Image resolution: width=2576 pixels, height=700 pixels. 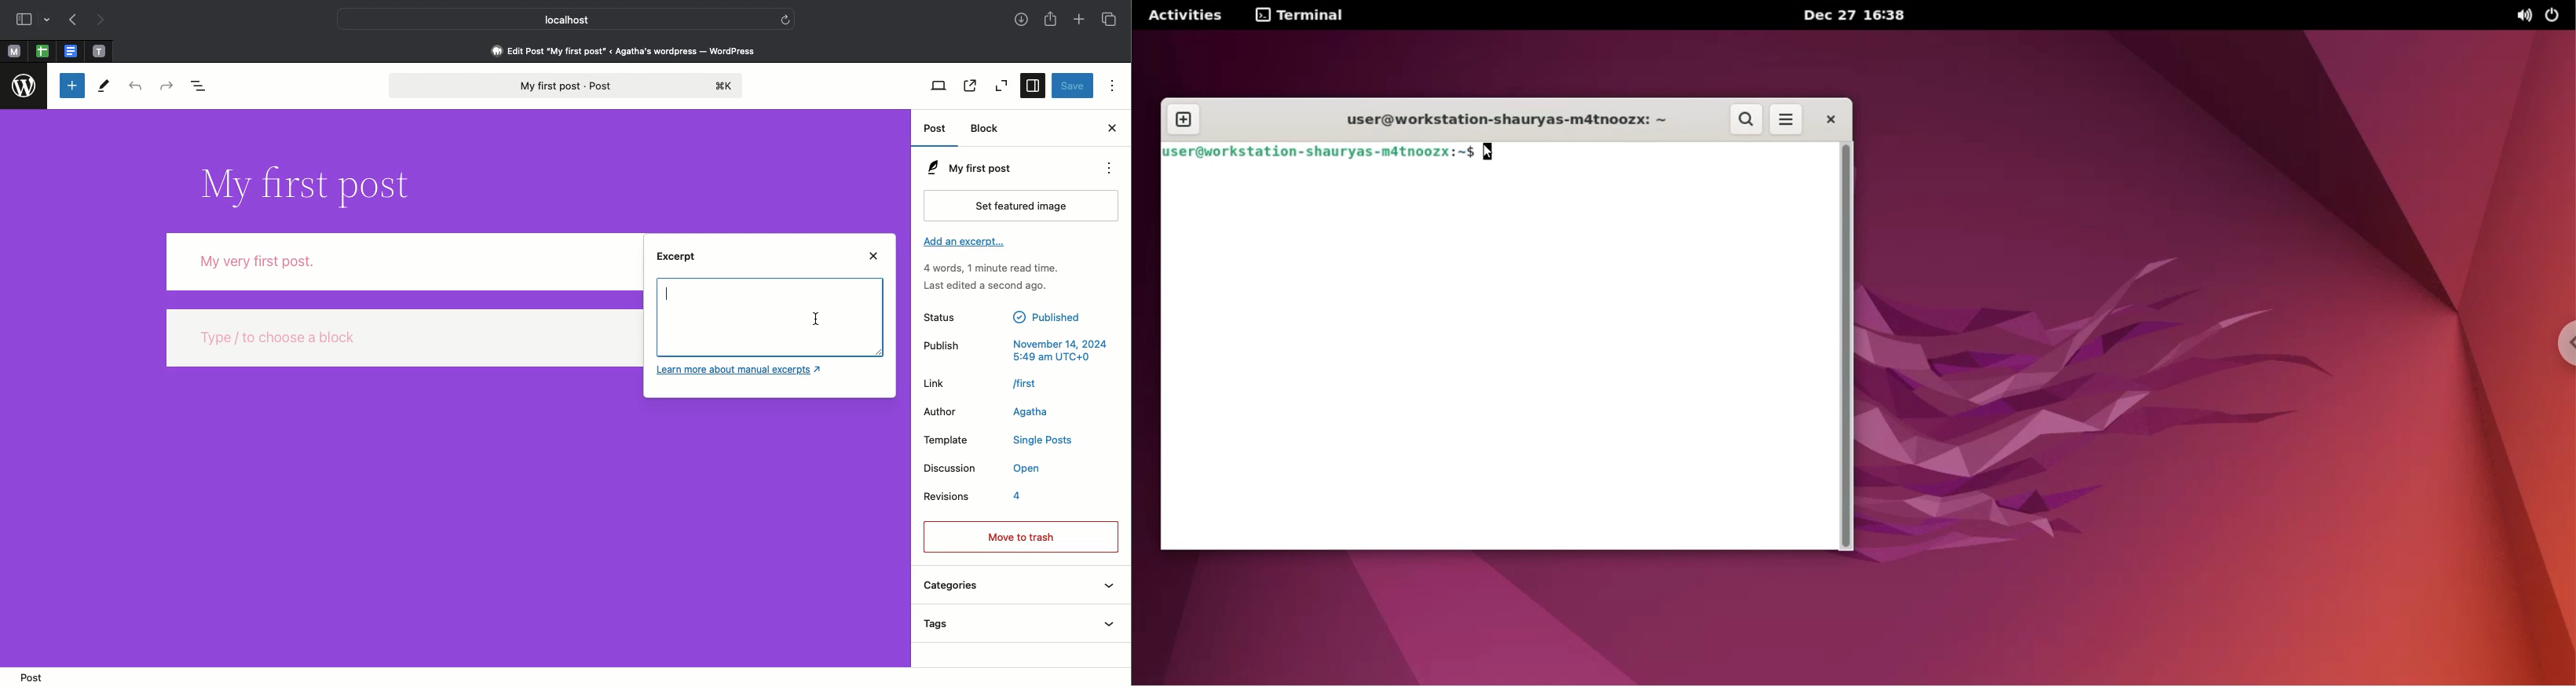 I want to click on View, so click(x=939, y=86).